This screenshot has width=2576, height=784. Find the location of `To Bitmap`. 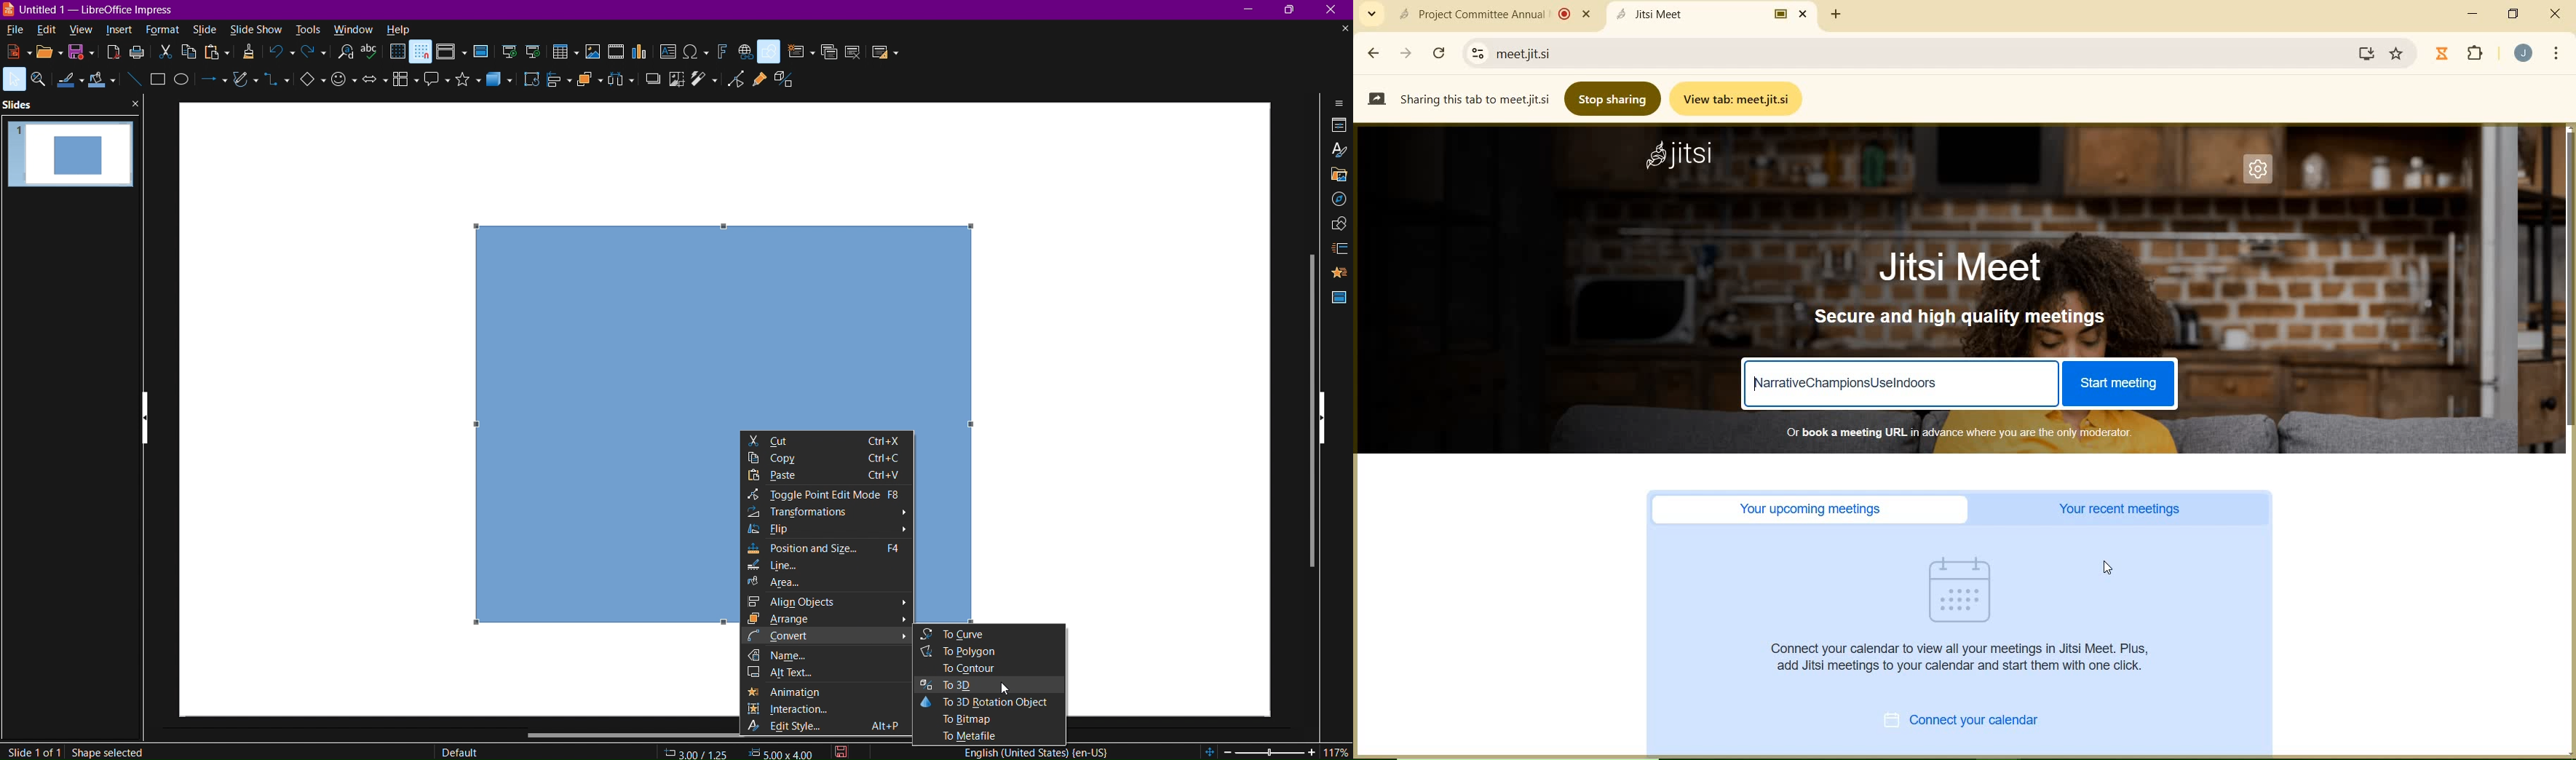

To Bitmap is located at coordinates (992, 721).